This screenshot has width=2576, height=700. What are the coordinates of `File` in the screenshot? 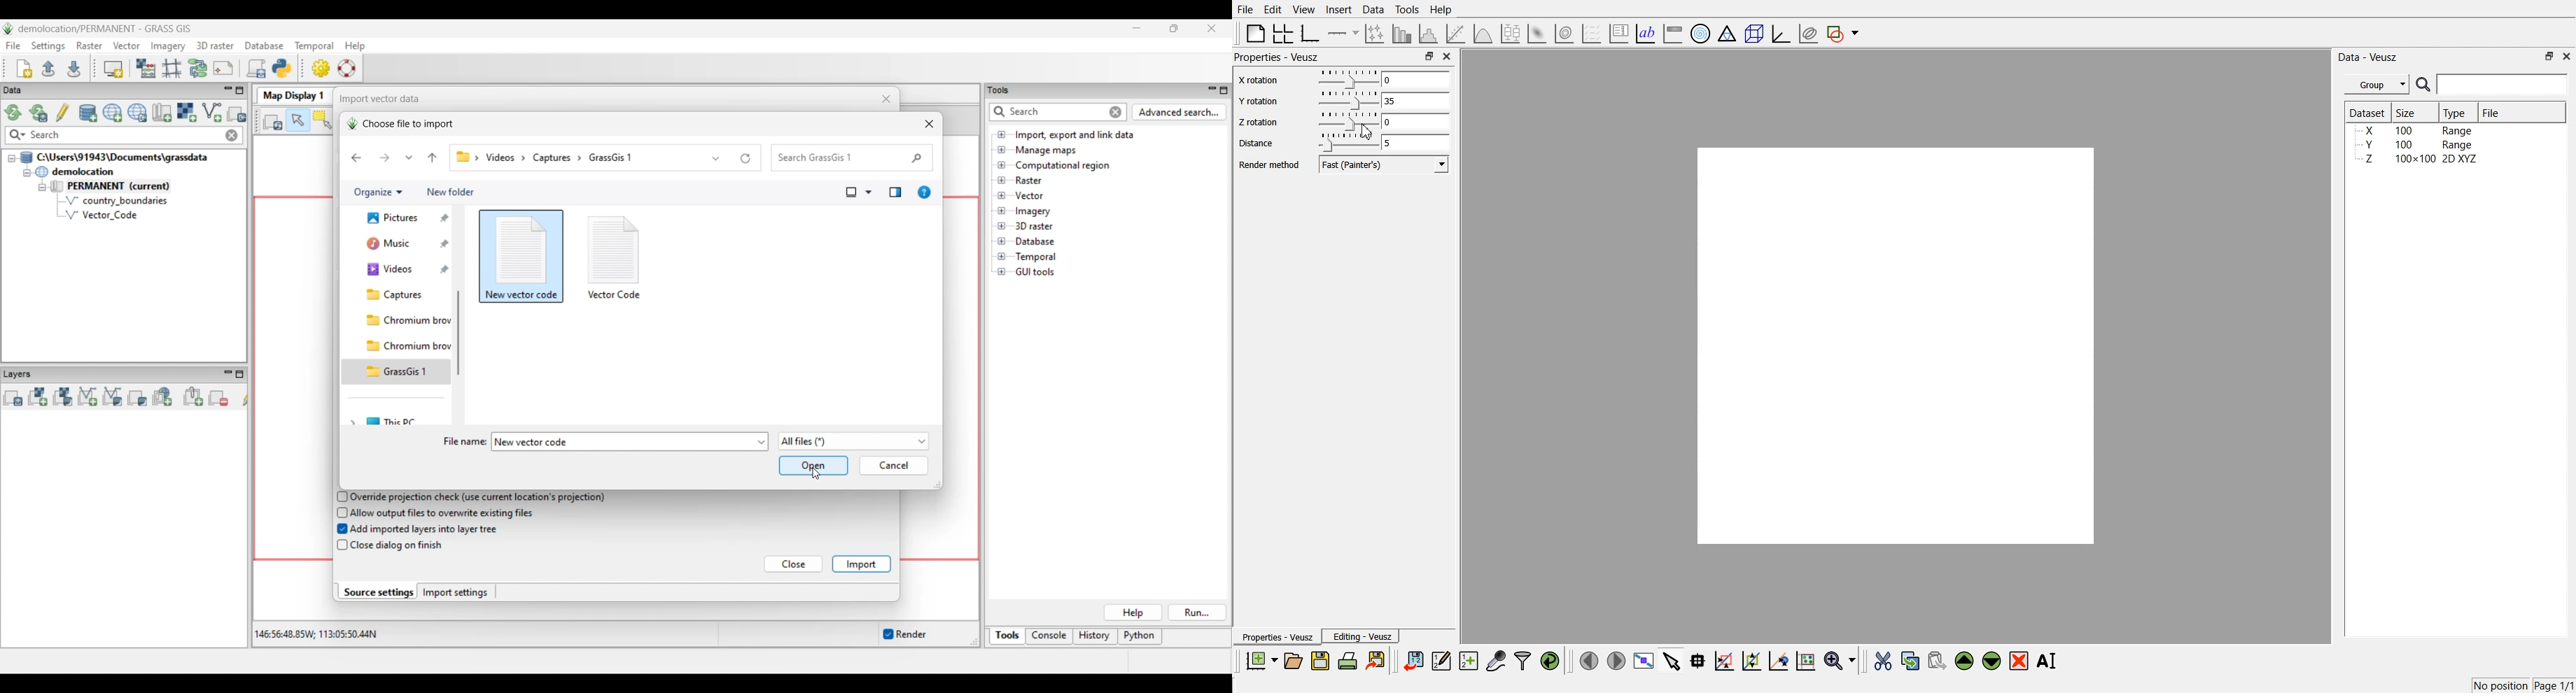 It's located at (1245, 9).